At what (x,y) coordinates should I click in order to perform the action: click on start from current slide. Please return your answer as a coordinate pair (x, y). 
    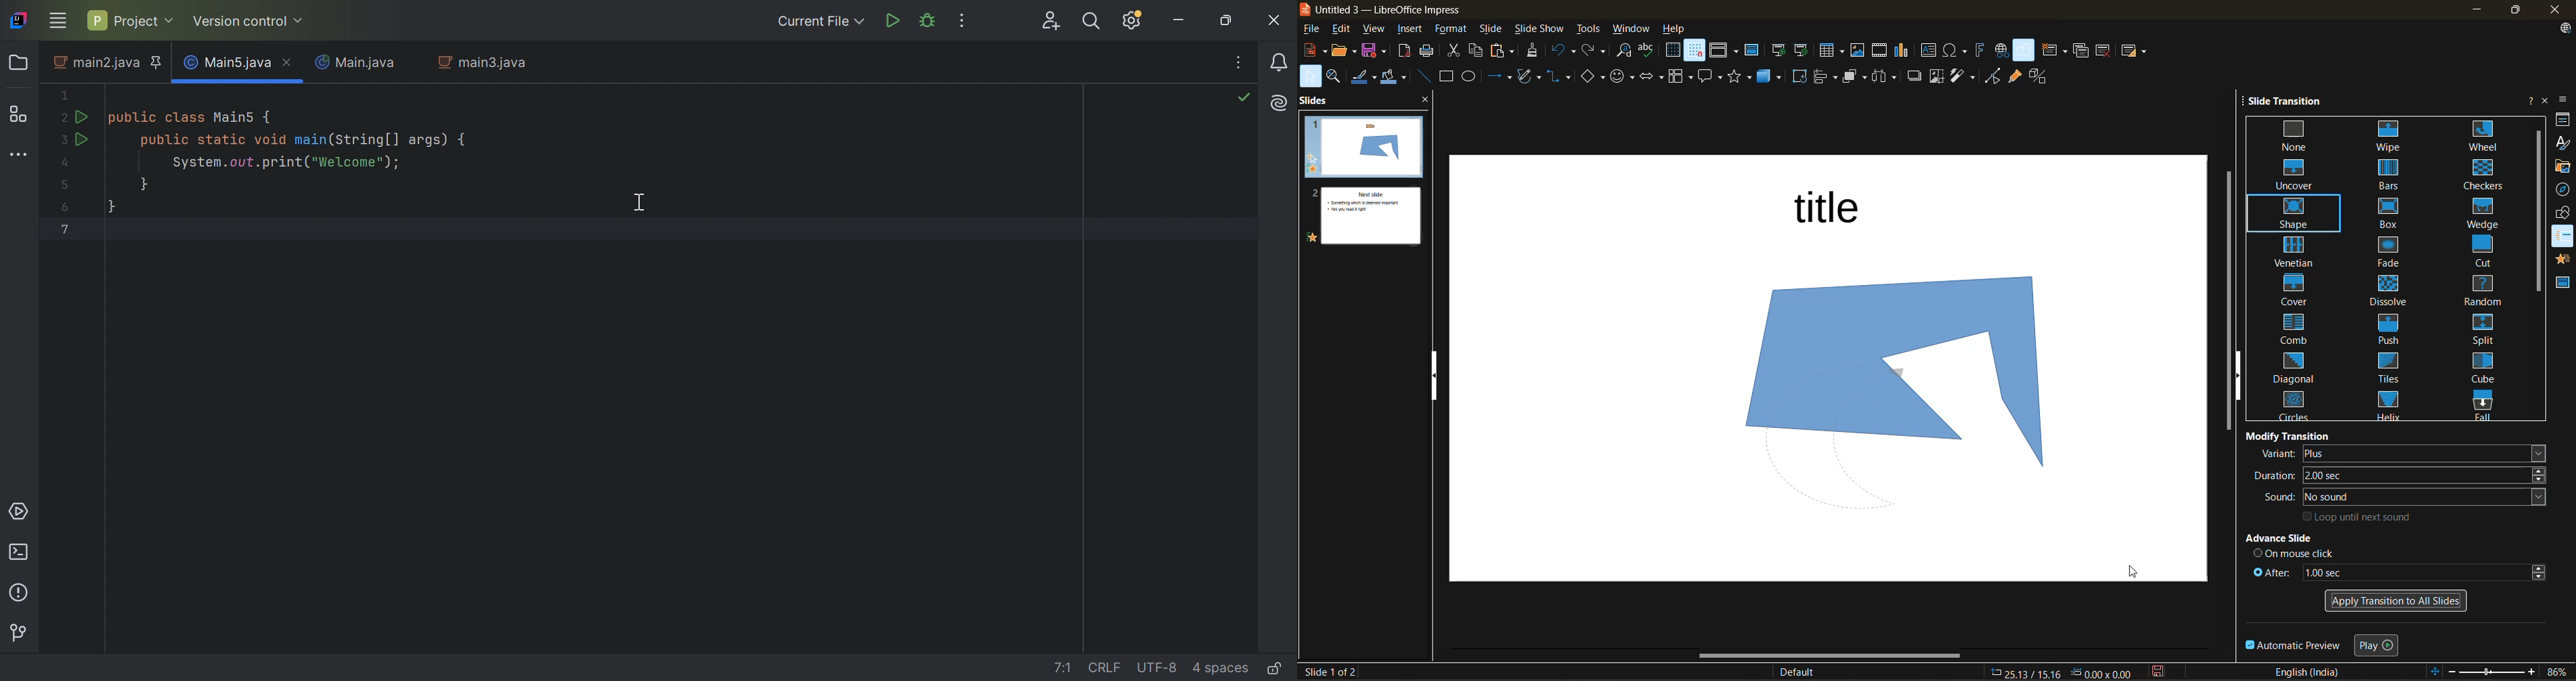
    Looking at the image, I should click on (1804, 50).